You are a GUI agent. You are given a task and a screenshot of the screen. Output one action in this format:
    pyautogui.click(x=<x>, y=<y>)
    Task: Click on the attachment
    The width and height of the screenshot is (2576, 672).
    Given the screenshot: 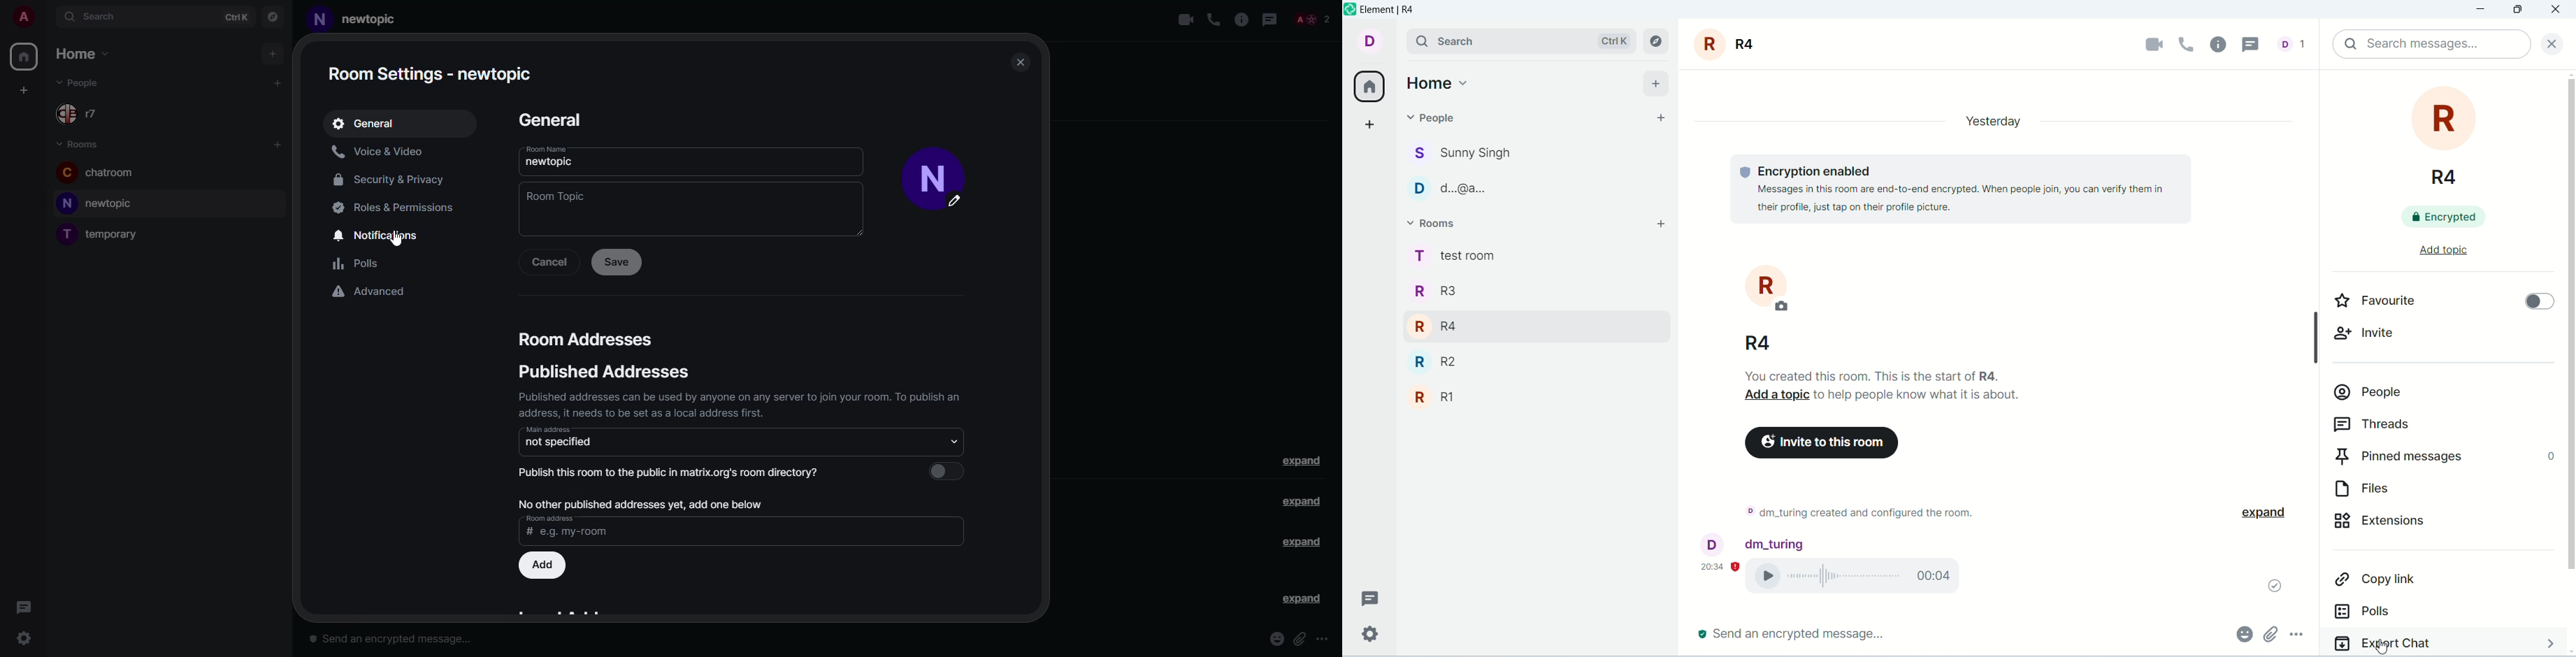 What is the action you would take?
    pyautogui.click(x=2270, y=634)
    